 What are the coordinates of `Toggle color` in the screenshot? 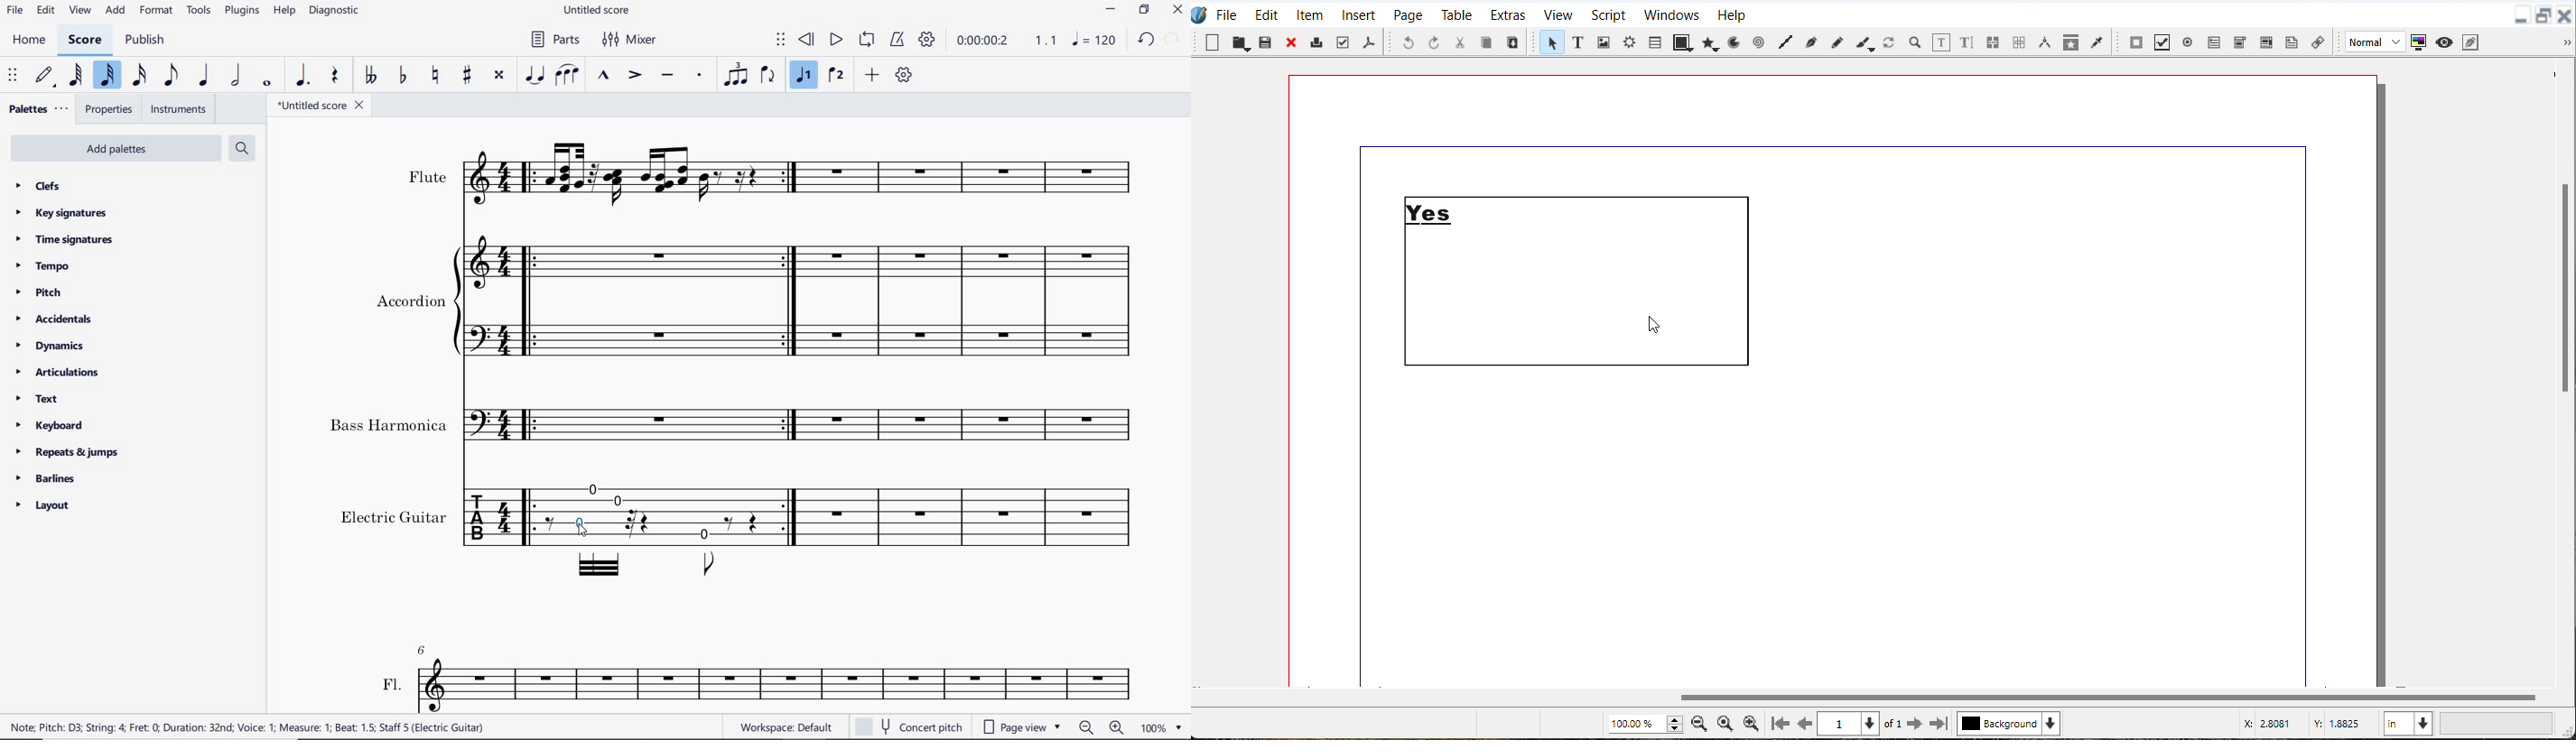 It's located at (2419, 42).